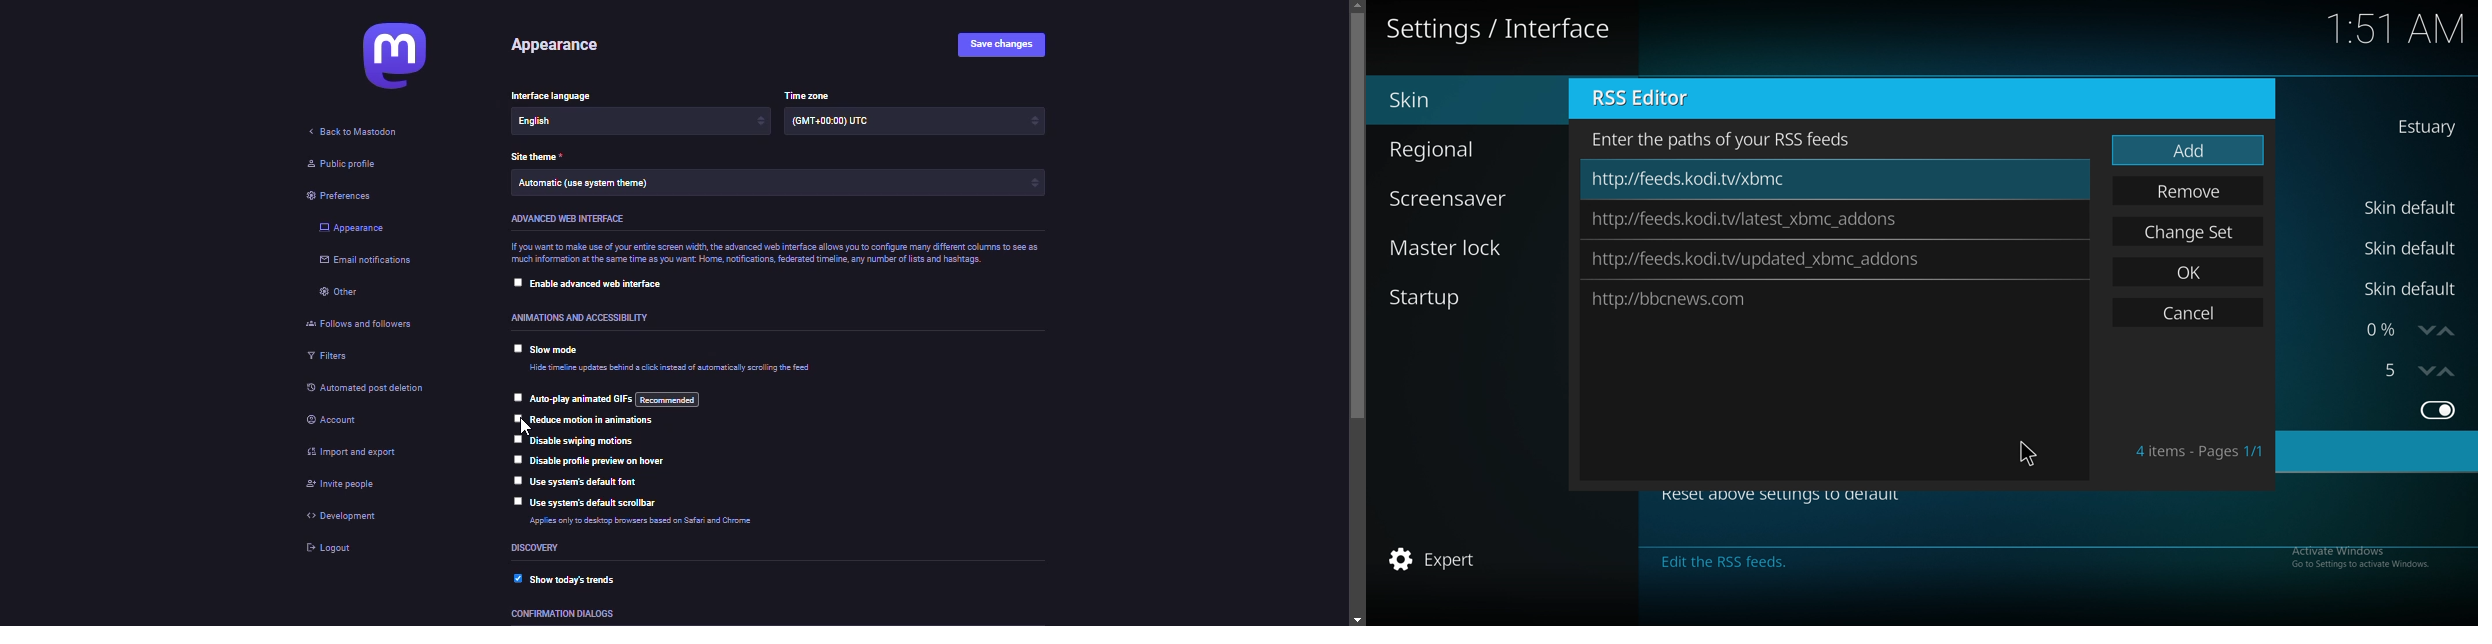  I want to click on pages, so click(2200, 451).